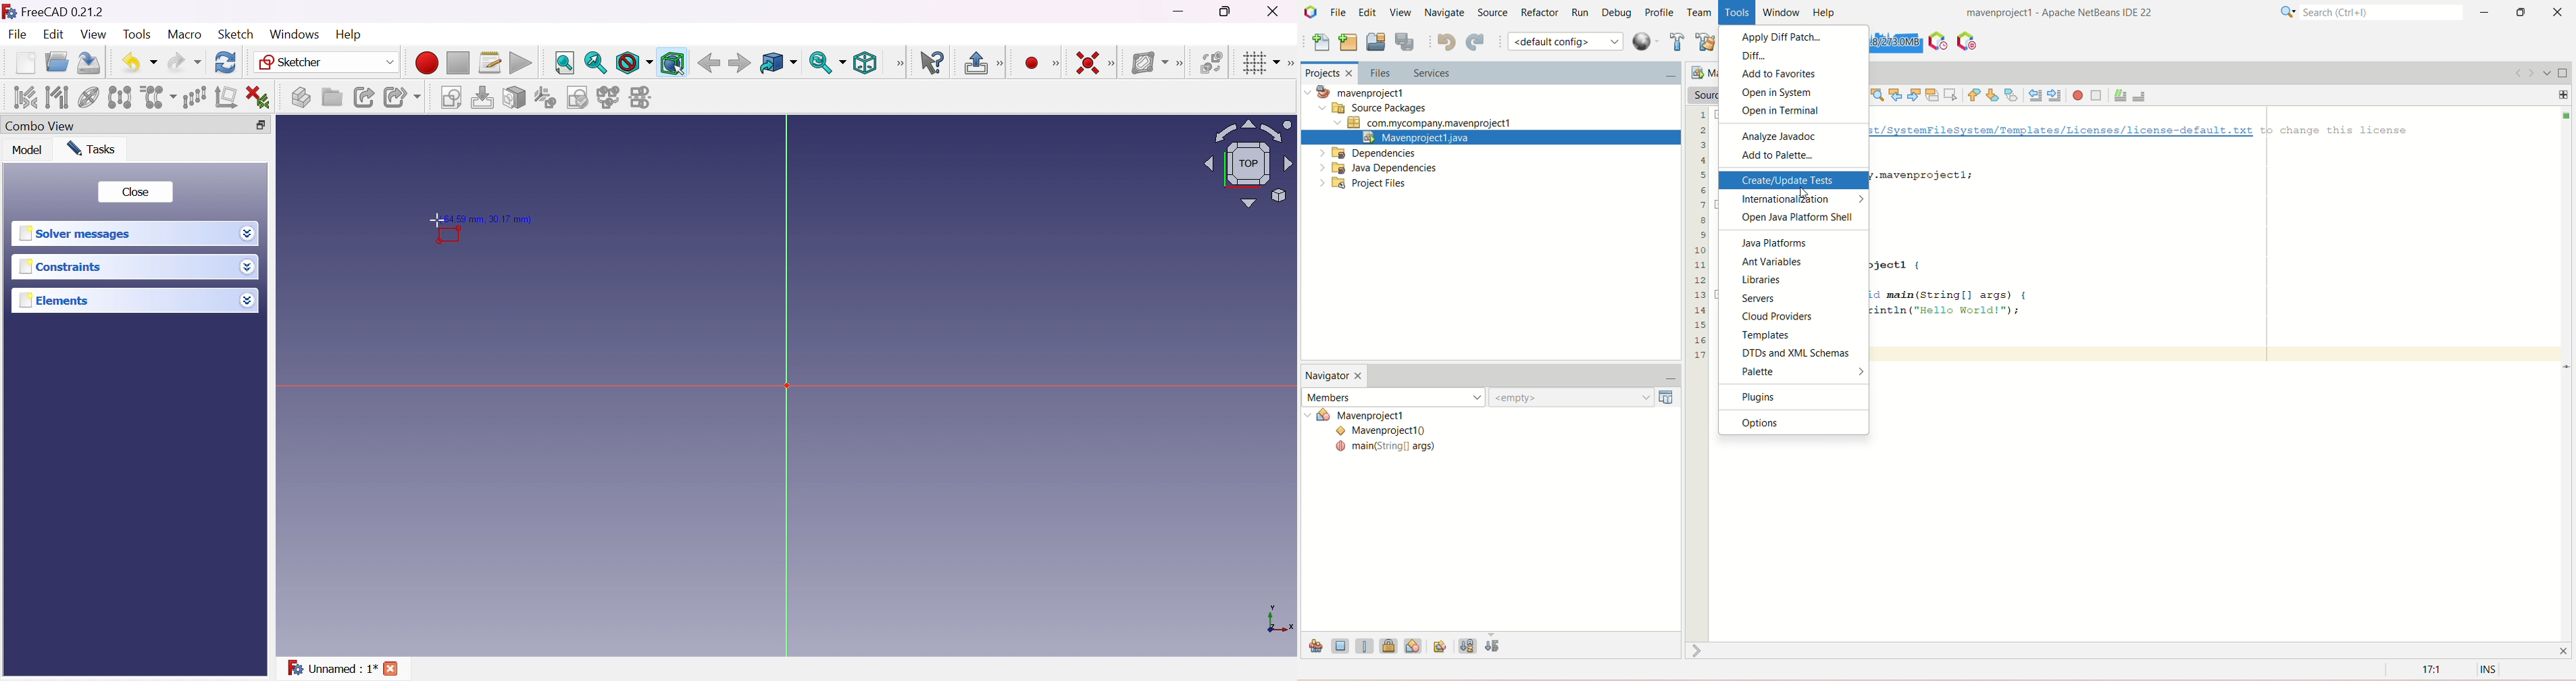 Image resolution: width=2576 pixels, height=700 pixels. I want to click on Select associated constraints, so click(25, 97).